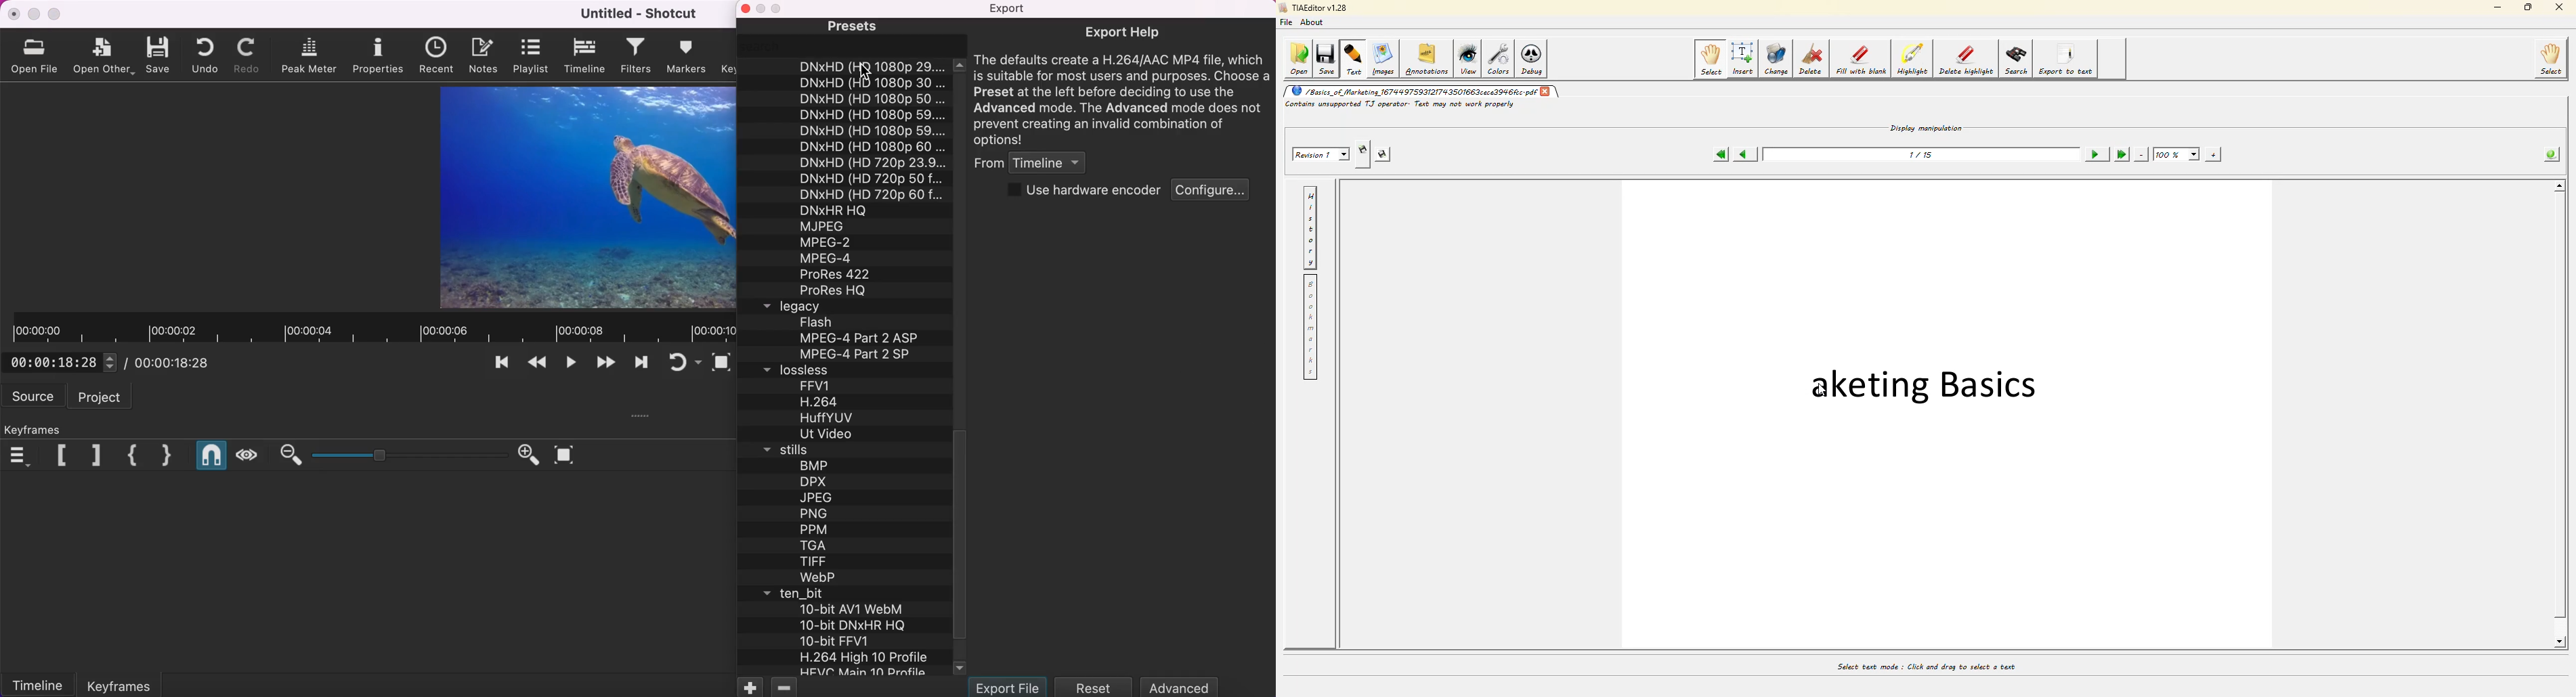 The width and height of the screenshot is (2576, 700). Describe the element at coordinates (538, 365) in the screenshot. I see `play quickly backwards` at that location.